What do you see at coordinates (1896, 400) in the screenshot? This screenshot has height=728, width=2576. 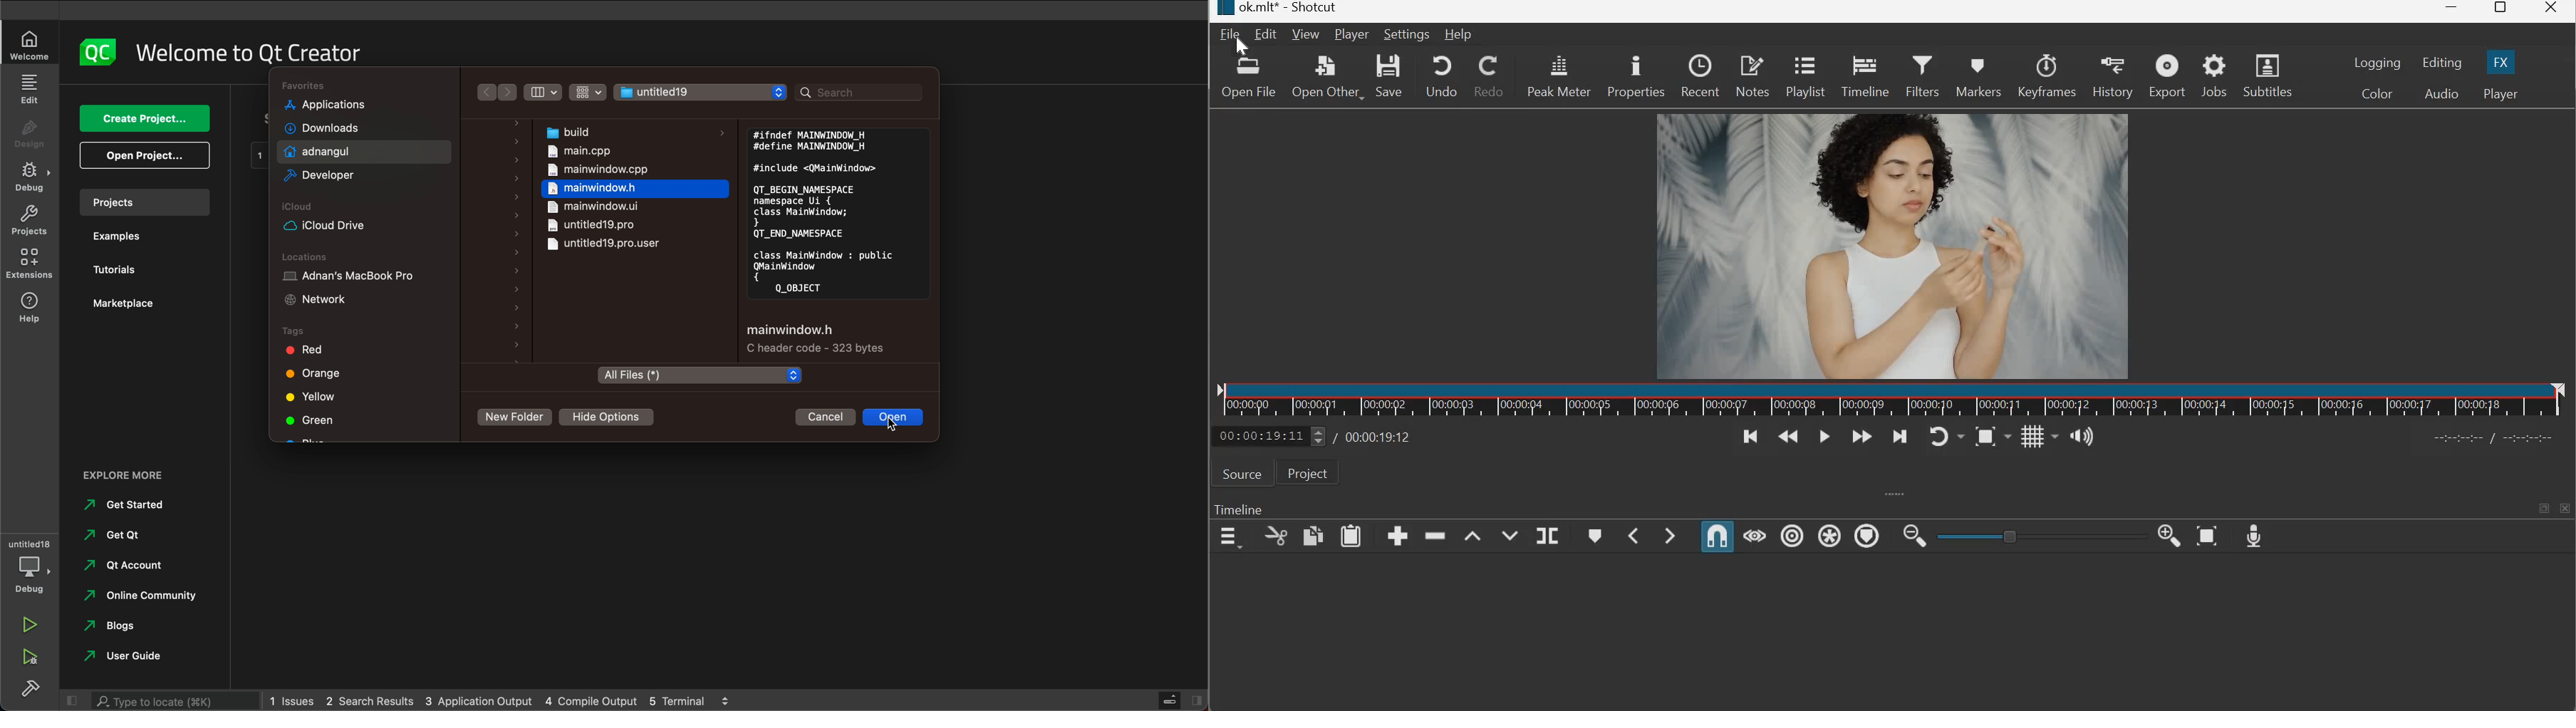 I see `Timeline` at bounding box center [1896, 400].